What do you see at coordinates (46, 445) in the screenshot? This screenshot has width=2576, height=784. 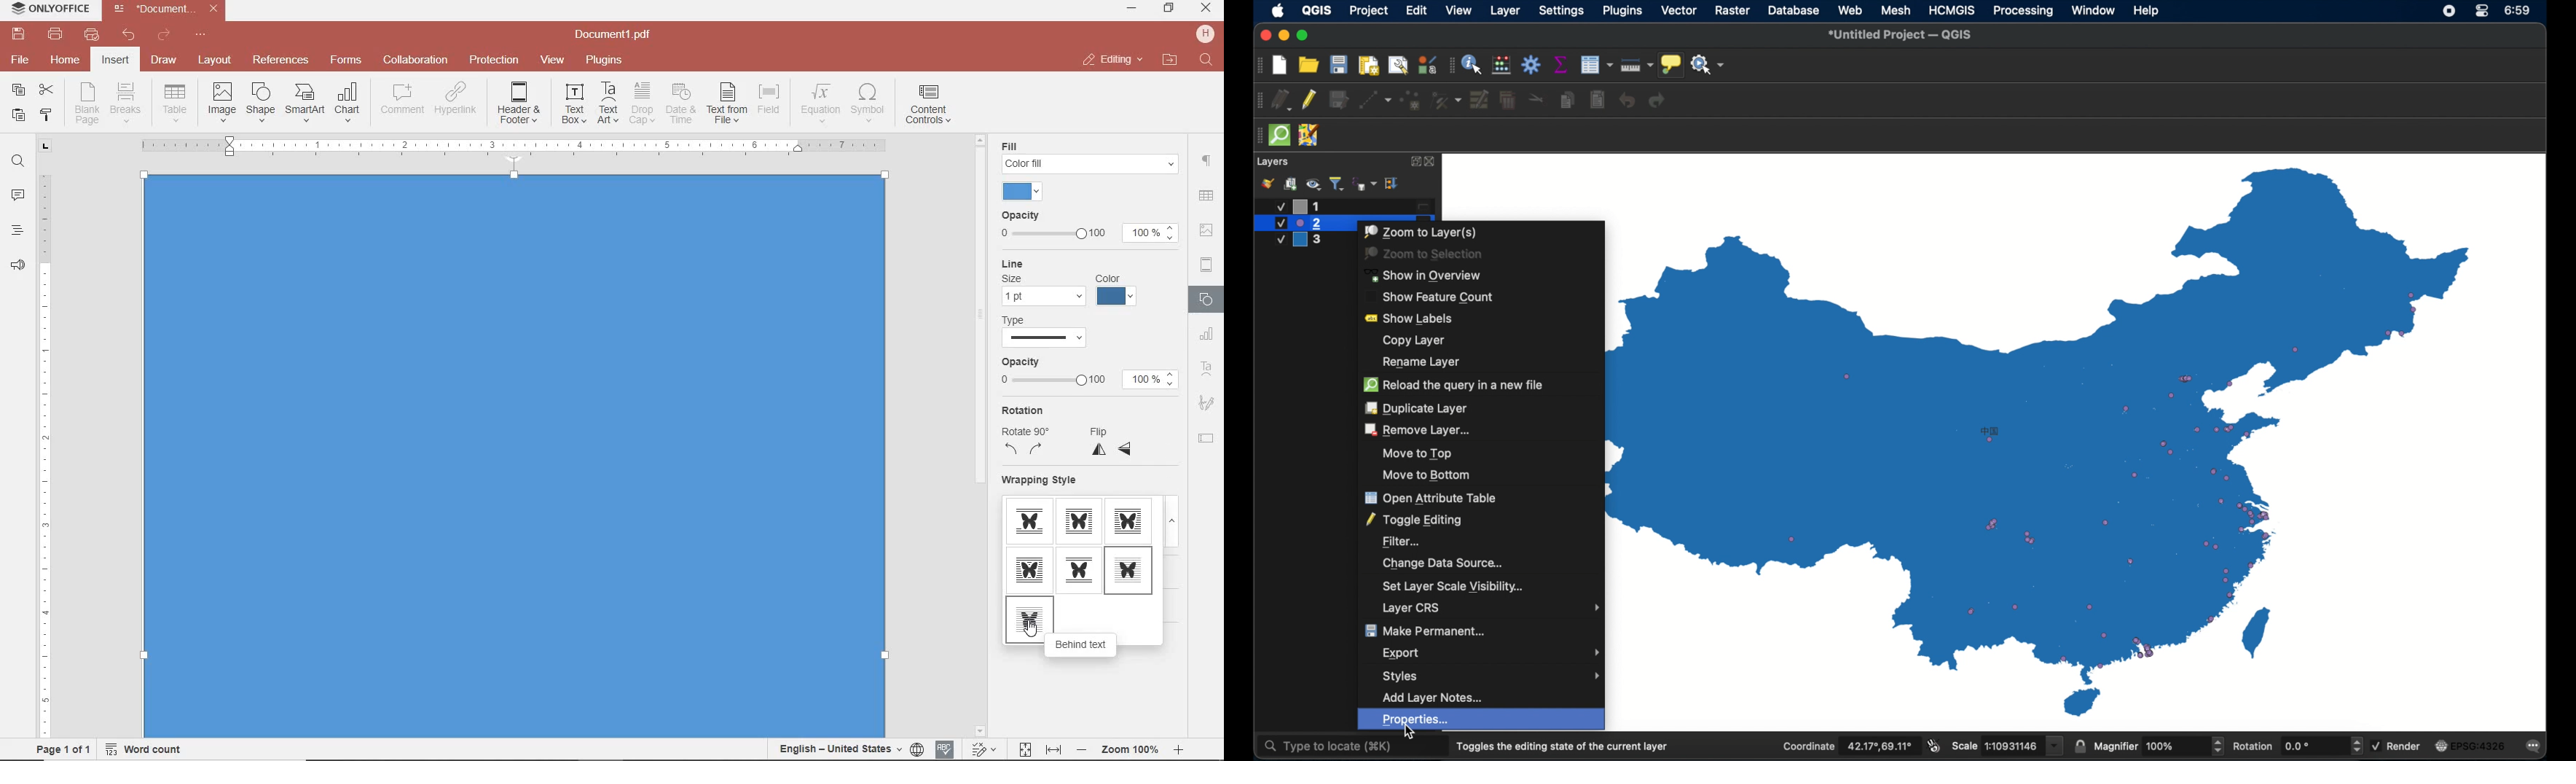 I see `ruler` at bounding box center [46, 445].